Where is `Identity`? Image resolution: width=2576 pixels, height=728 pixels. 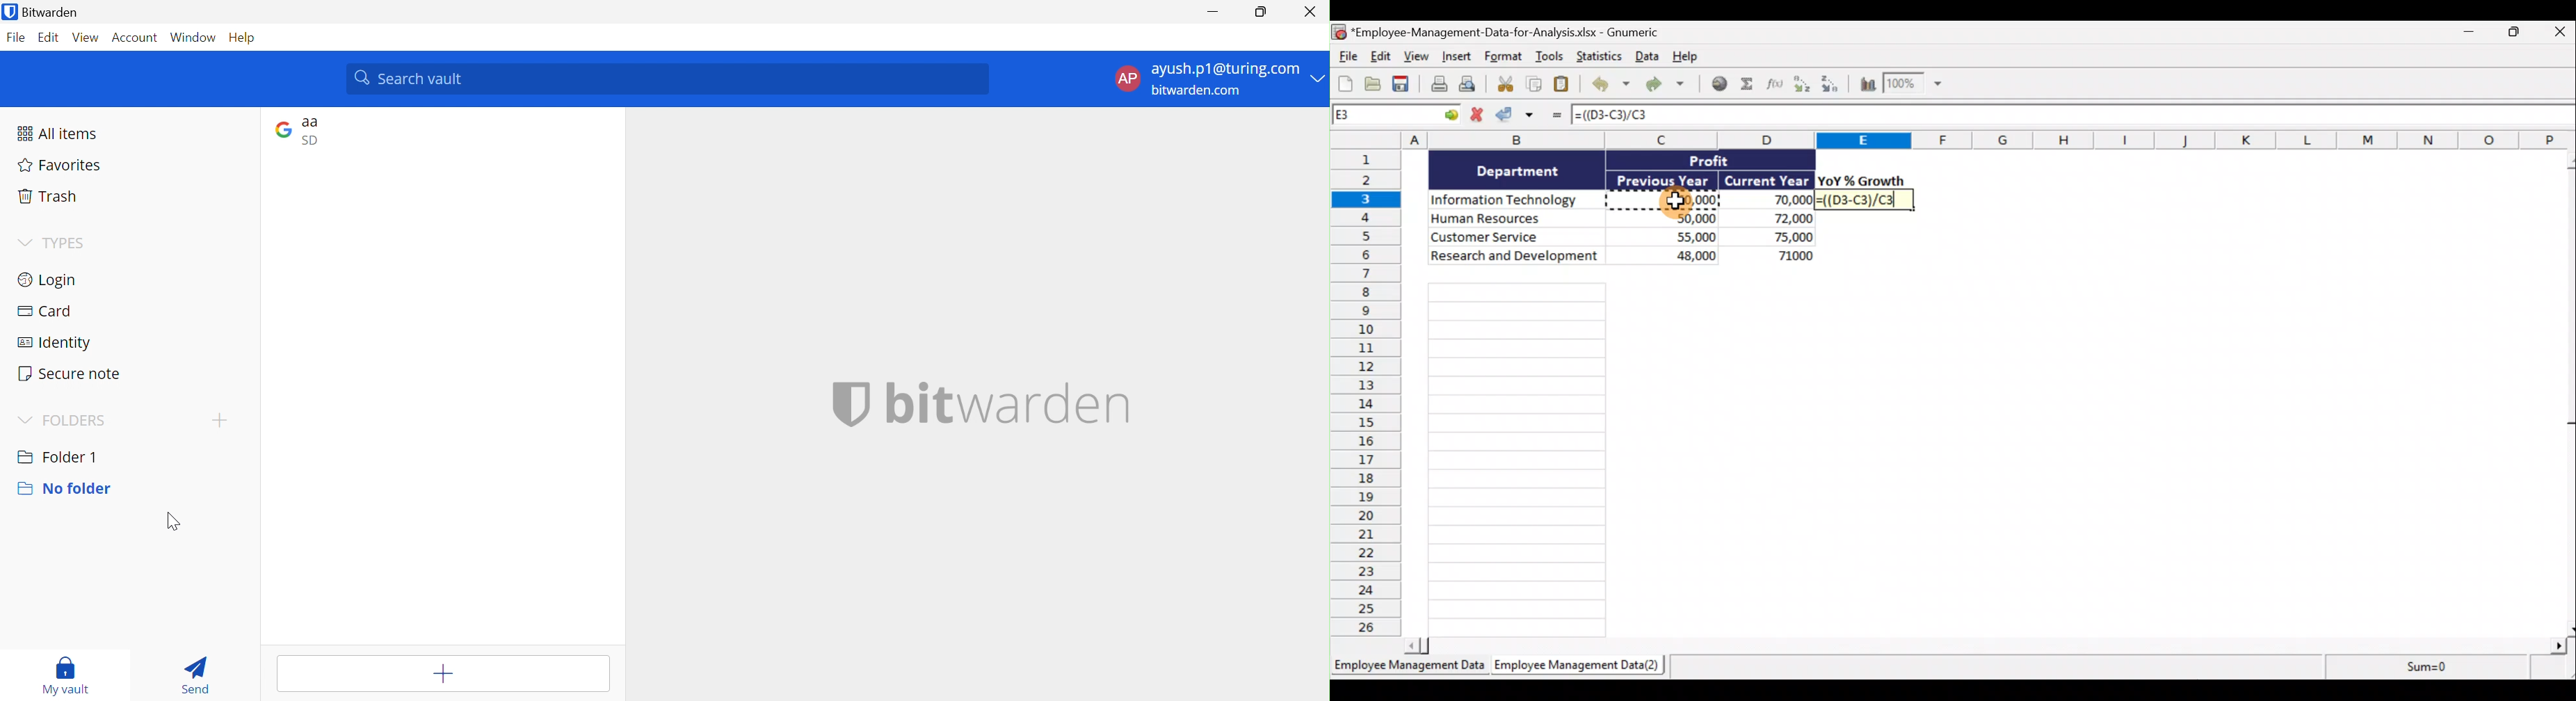 Identity is located at coordinates (54, 344).